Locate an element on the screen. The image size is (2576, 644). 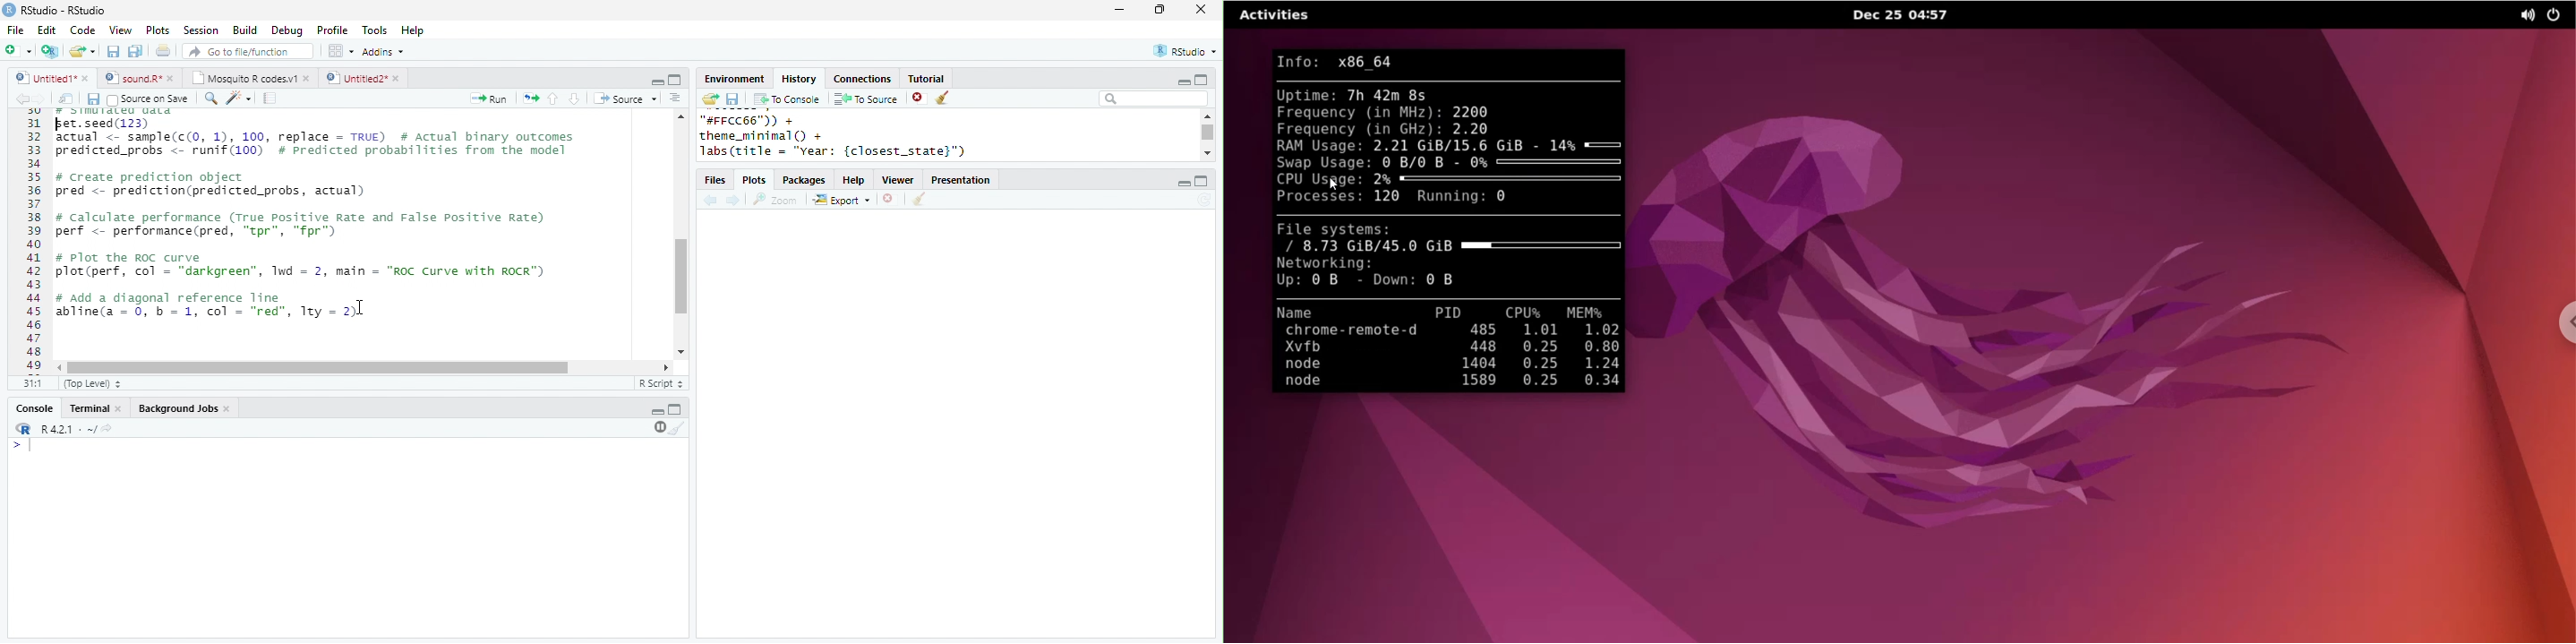
refresh is located at coordinates (1204, 200).